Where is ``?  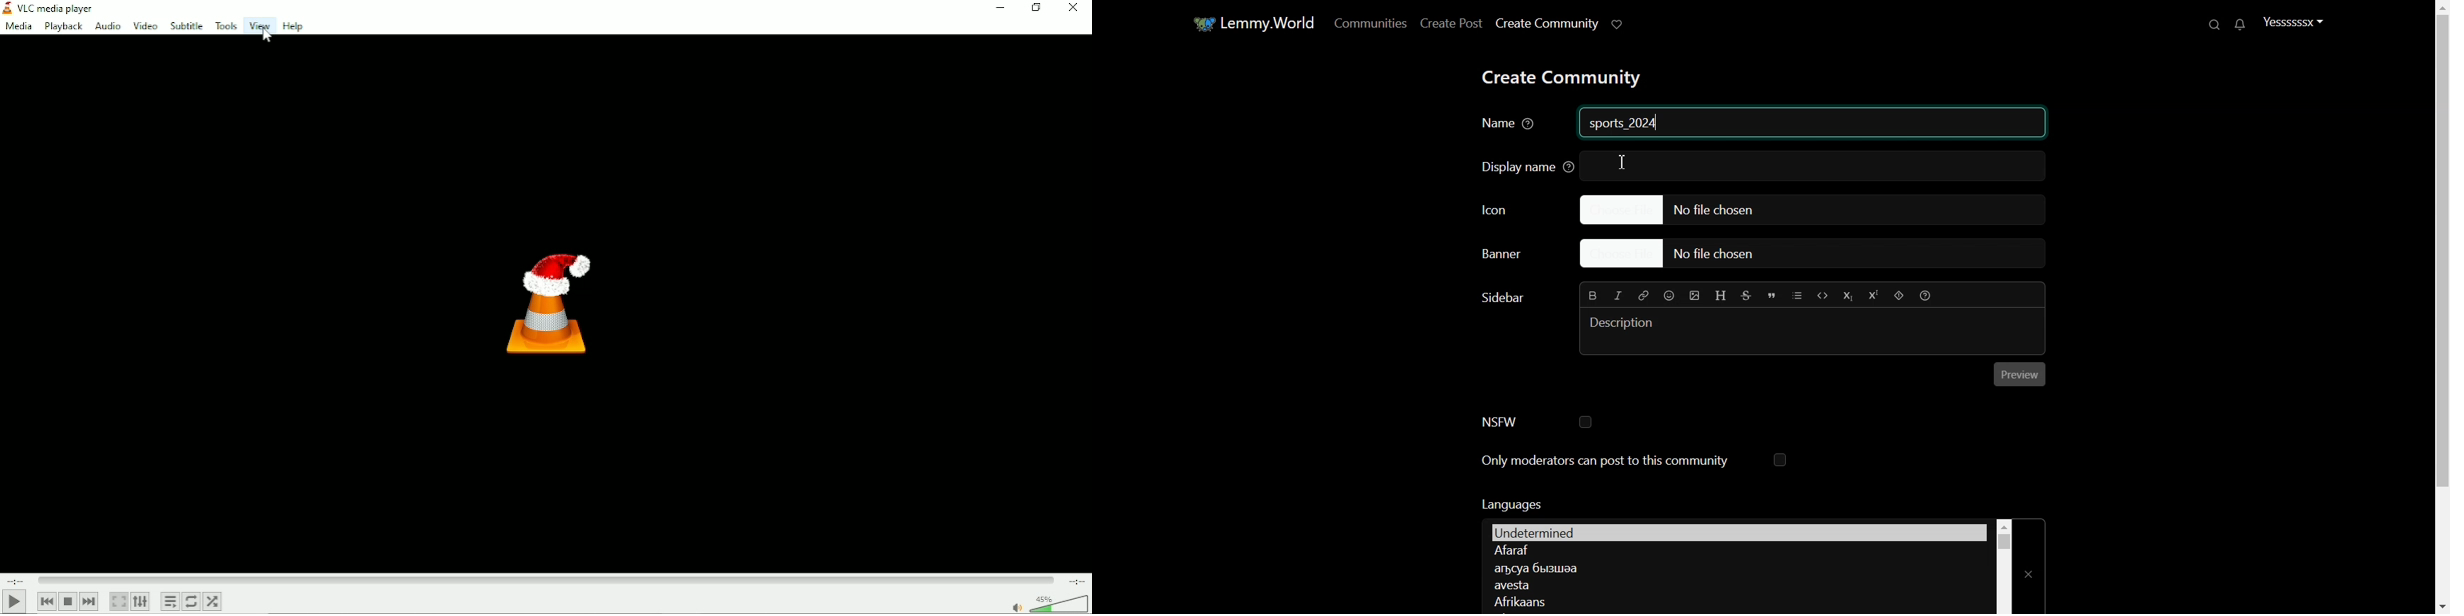
 is located at coordinates (1563, 79).